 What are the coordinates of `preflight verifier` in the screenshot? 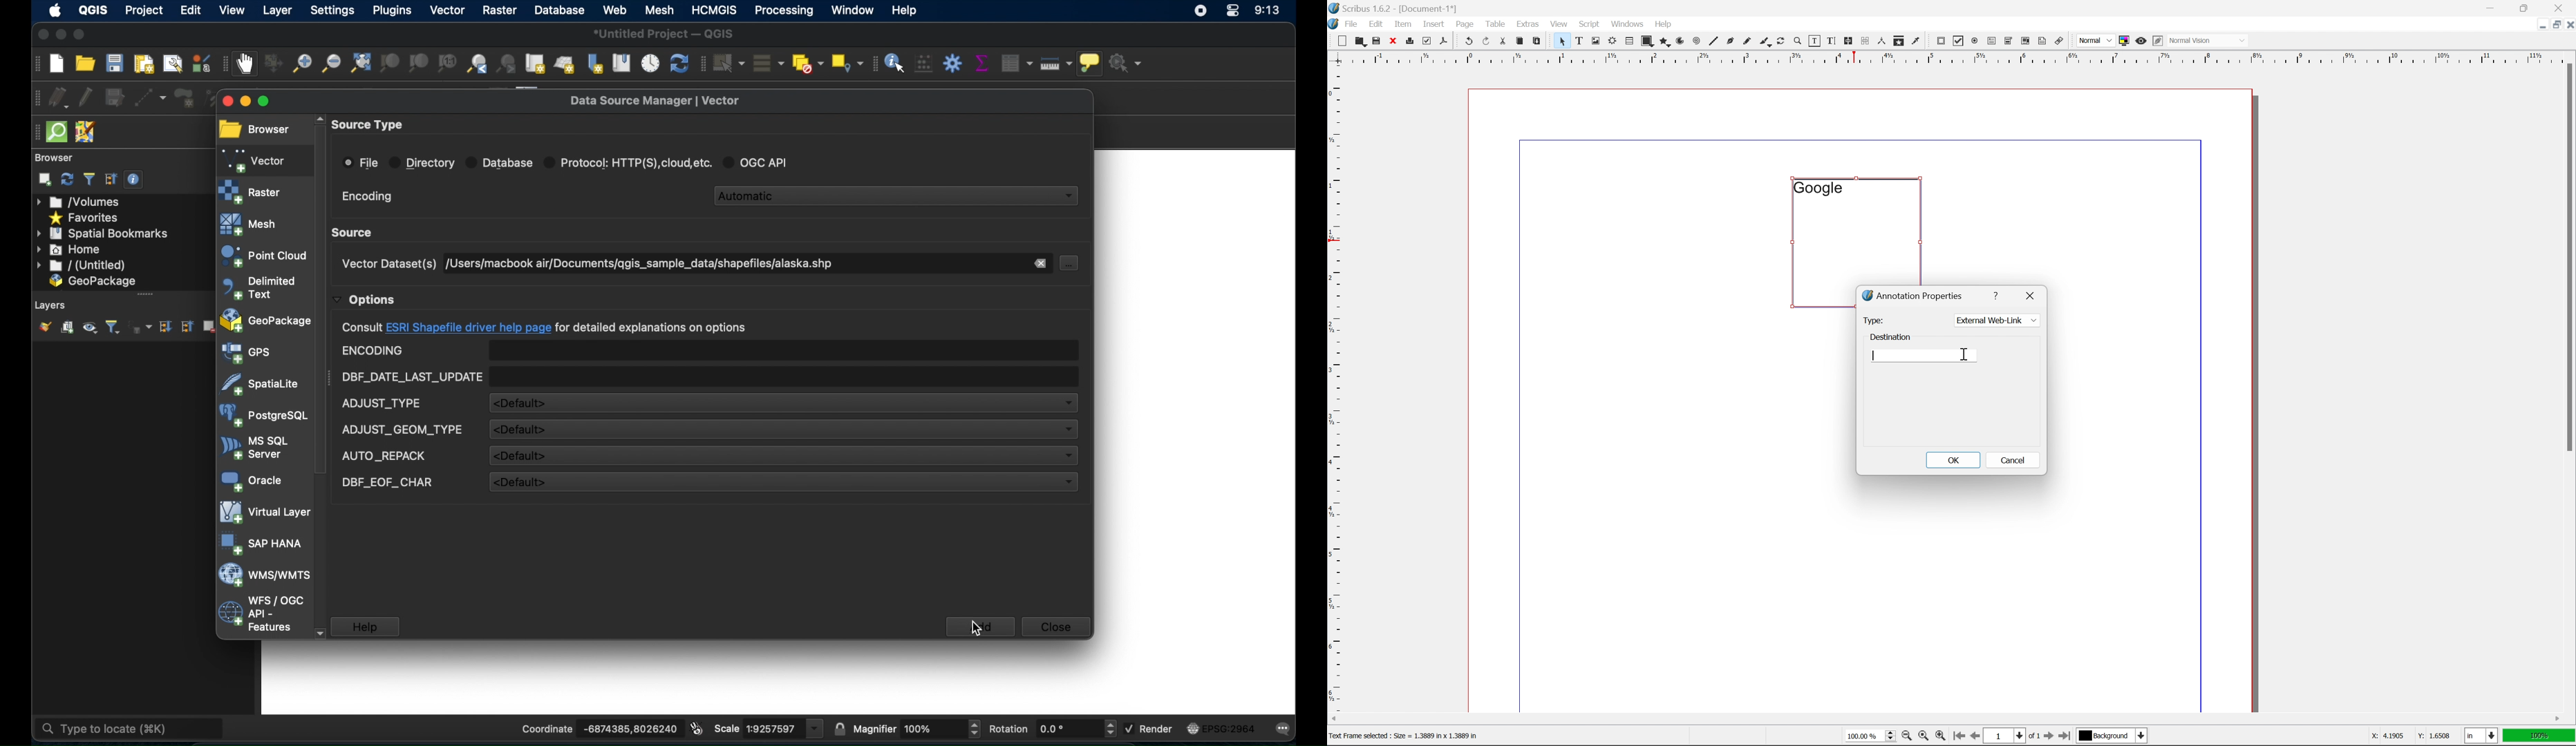 It's located at (1427, 40).